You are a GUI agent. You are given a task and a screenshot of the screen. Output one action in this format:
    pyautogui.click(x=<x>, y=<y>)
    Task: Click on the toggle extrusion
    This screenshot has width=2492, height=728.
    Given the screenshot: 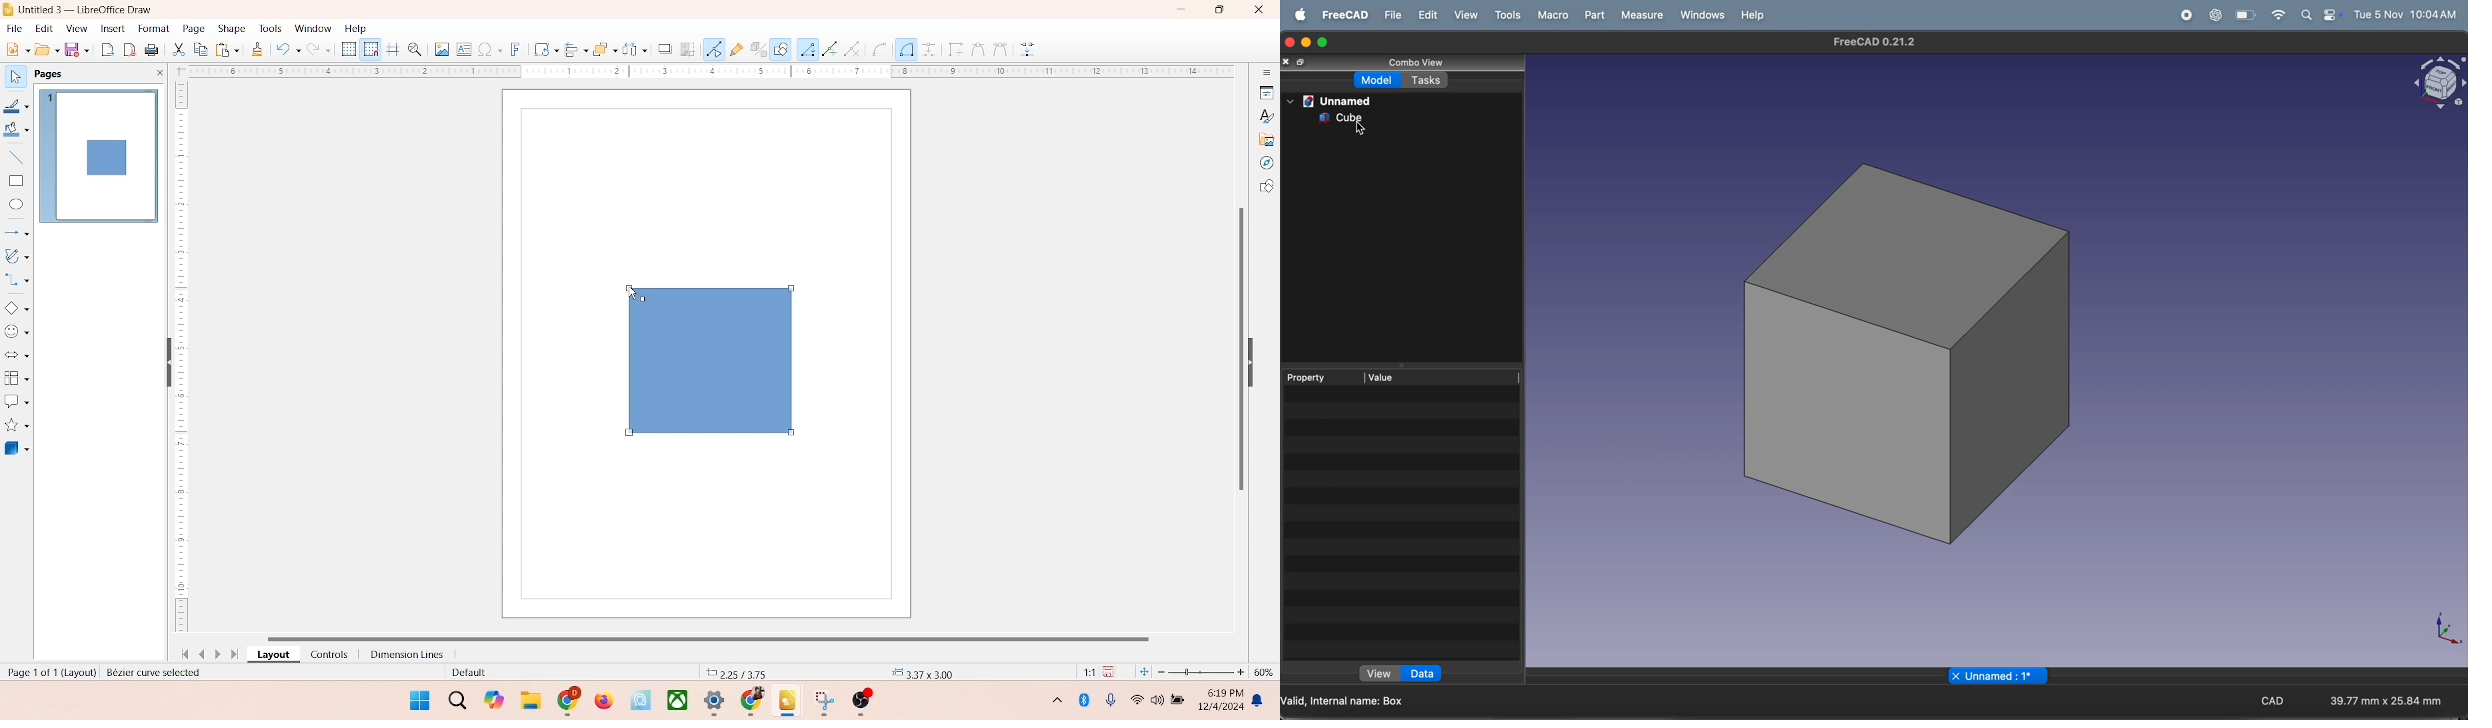 What is the action you would take?
    pyautogui.click(x=753, y=50)
    